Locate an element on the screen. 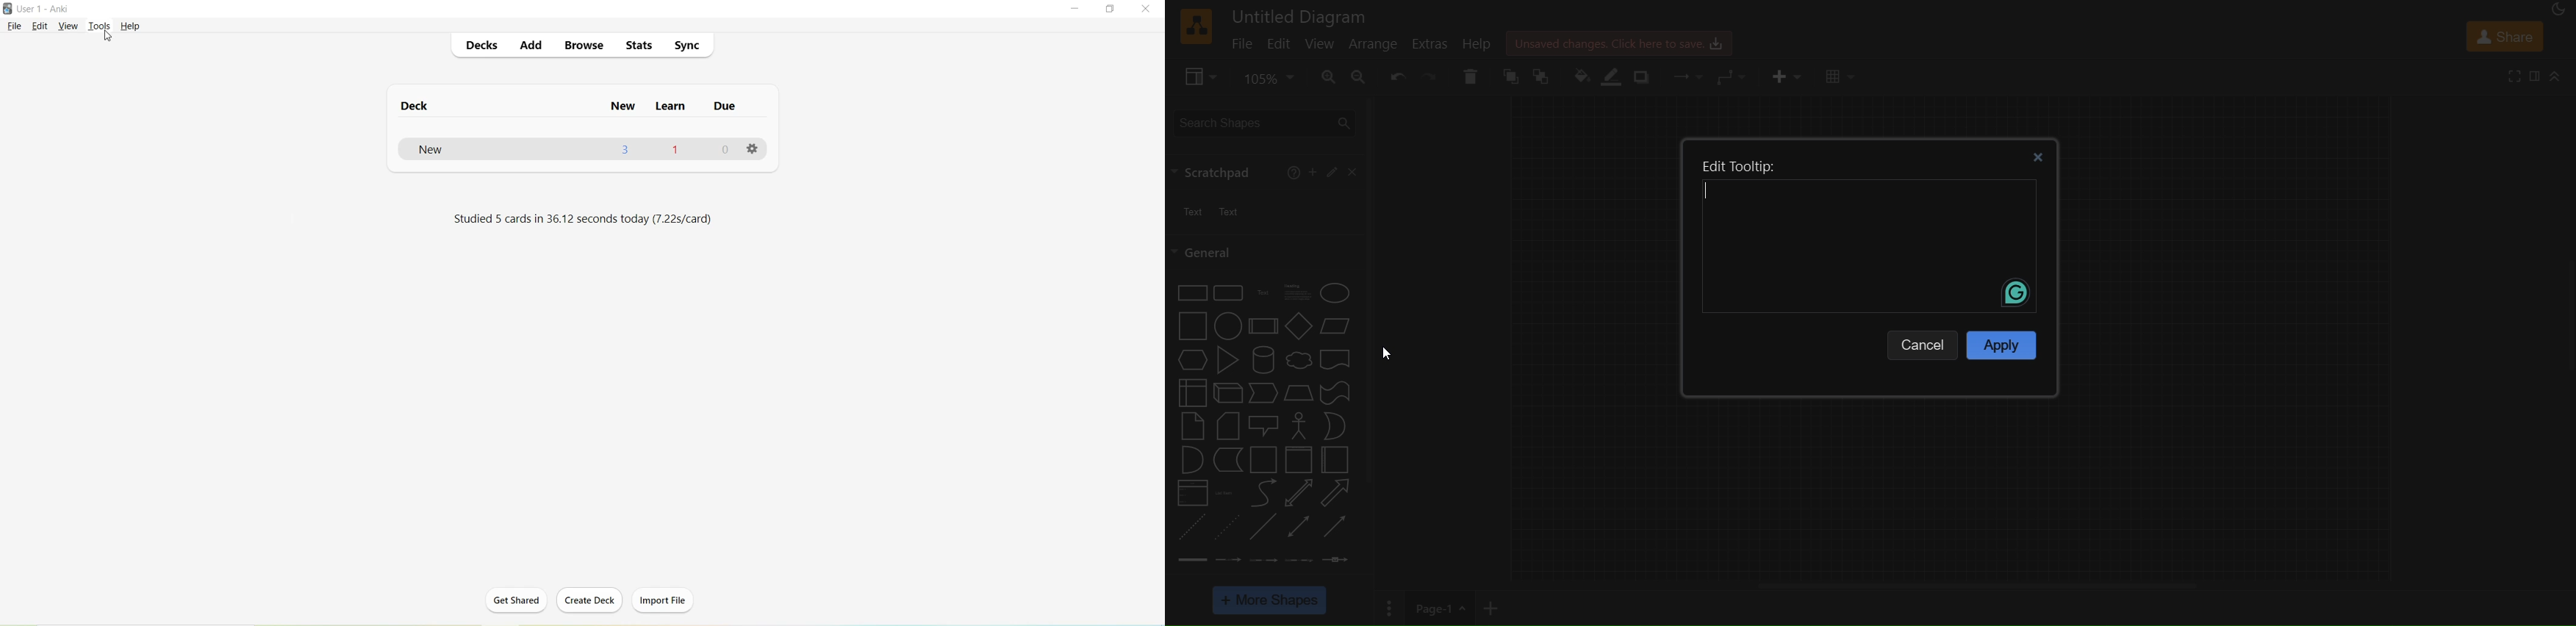 Image resolution: width=2576 pixels, height=644 pixels. file is located at coordinates (1241, 43).